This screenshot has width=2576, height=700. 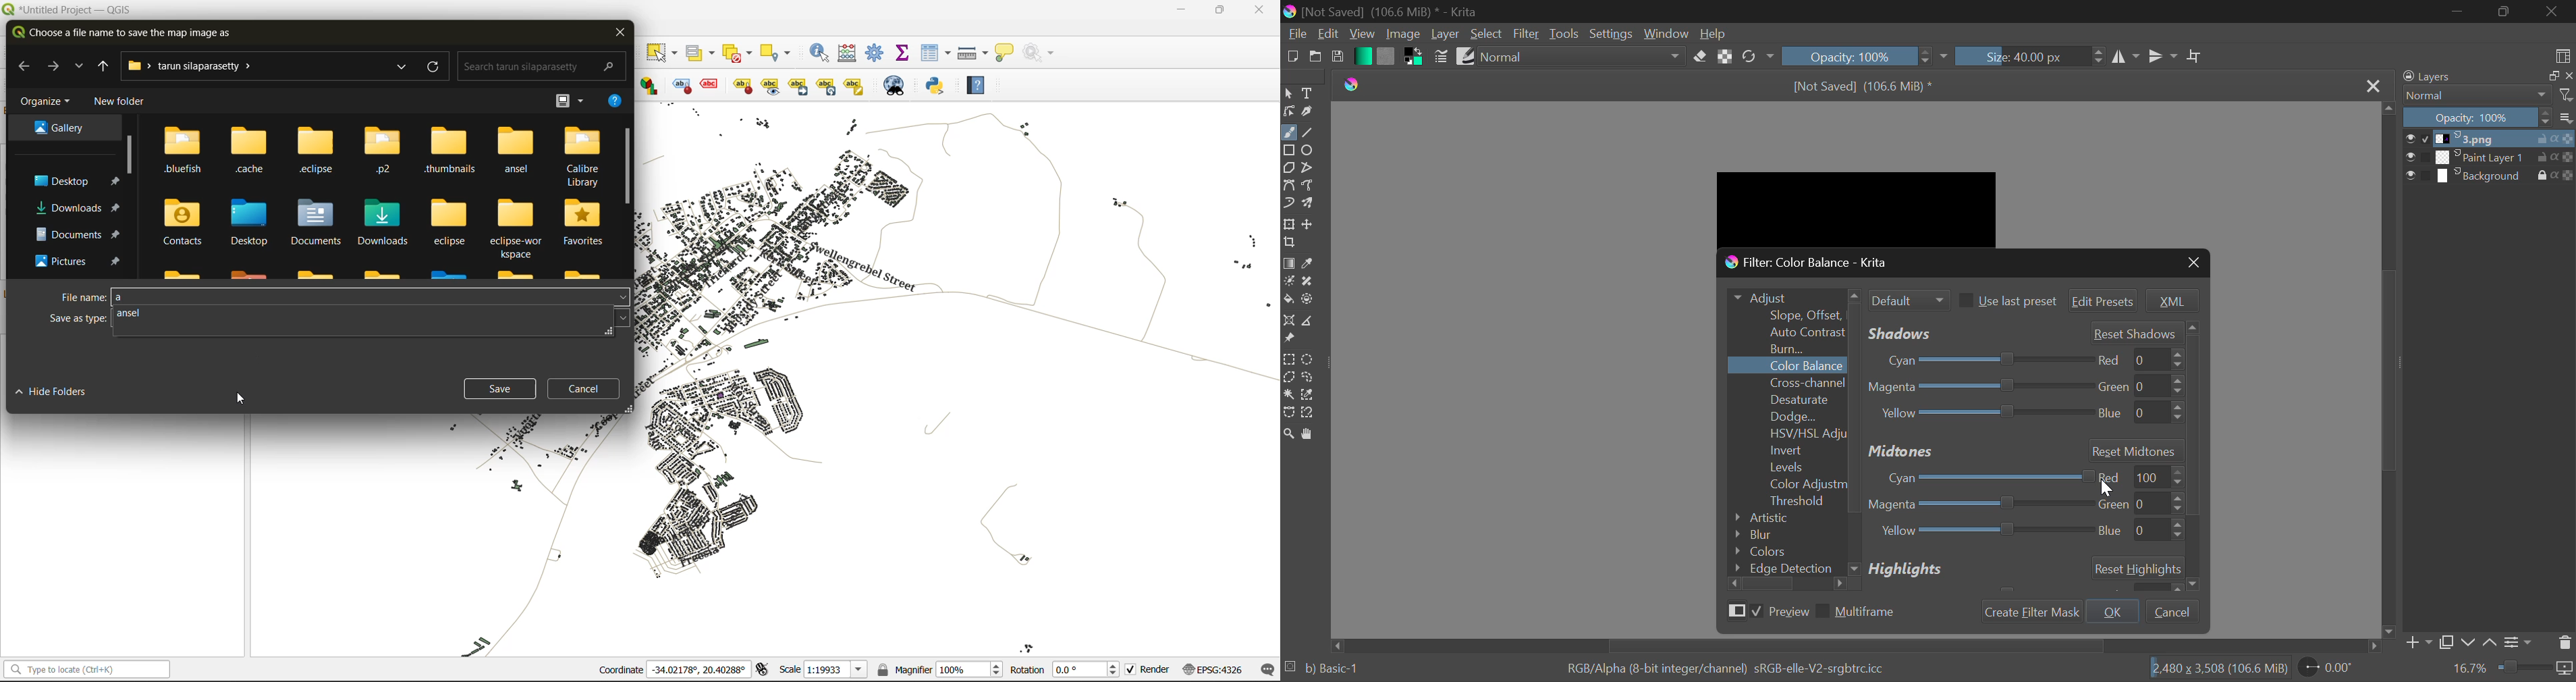 I want to click on Window Title, so click(x=1818, y=264).